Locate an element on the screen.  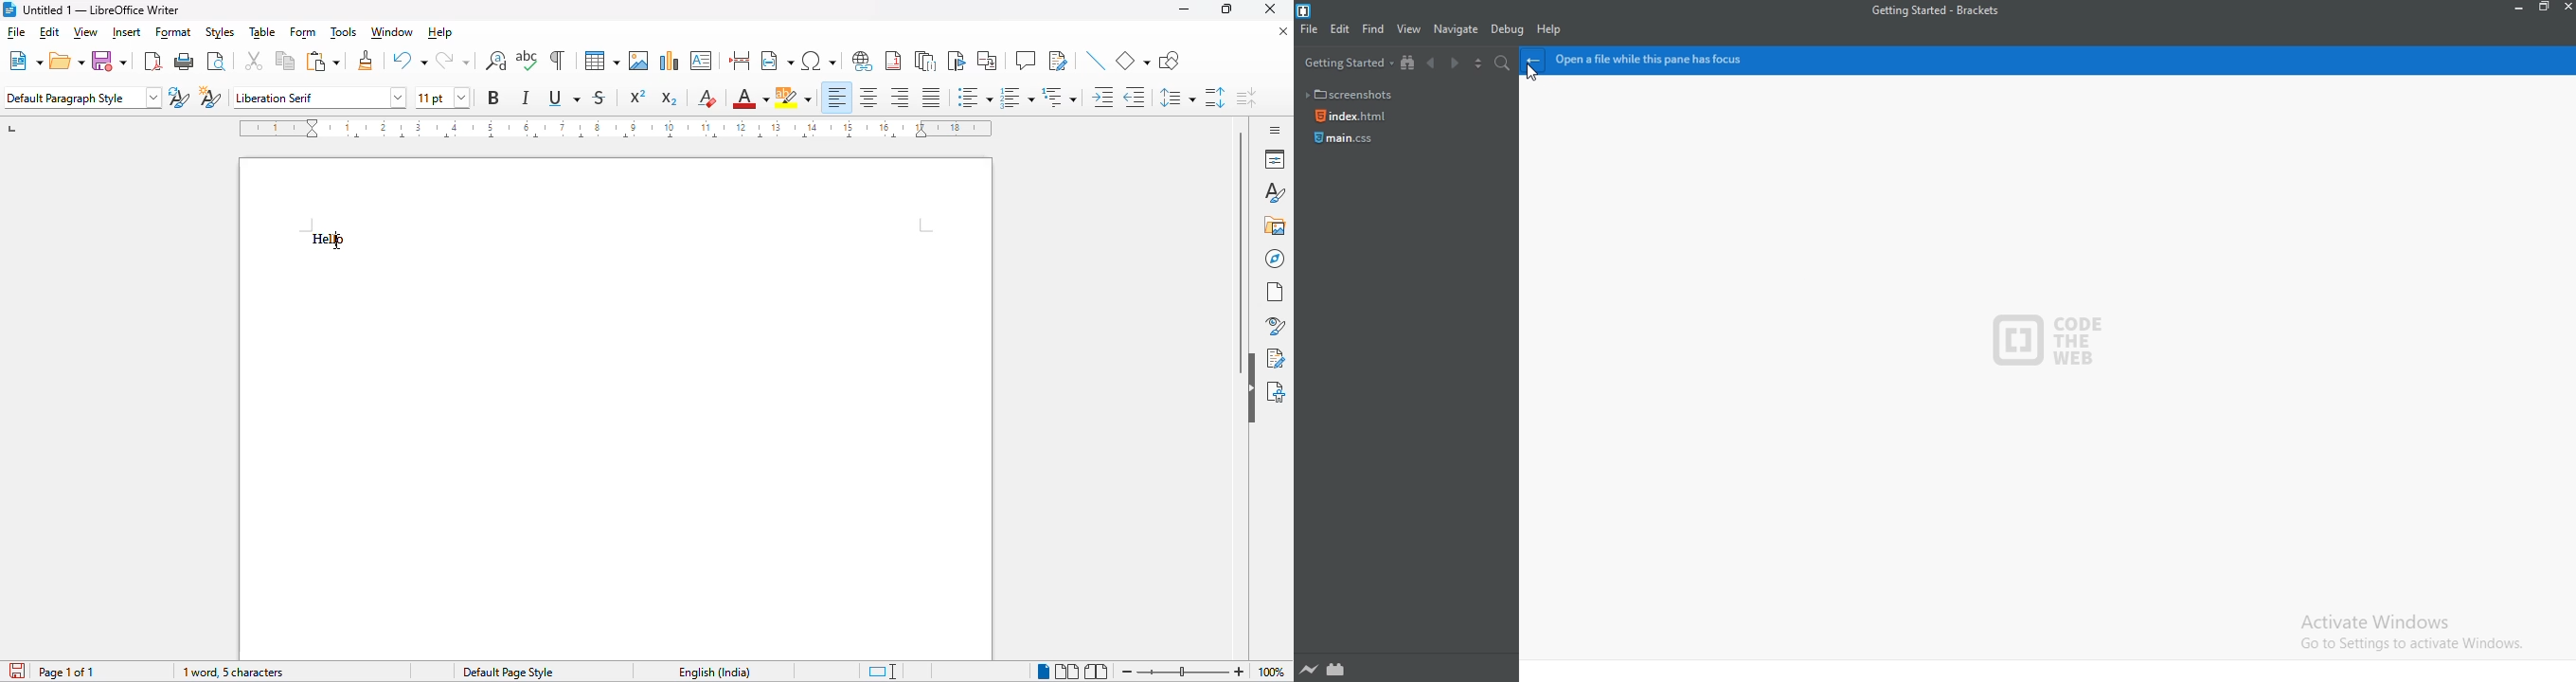
book view is located at coordinates (1098, 672).